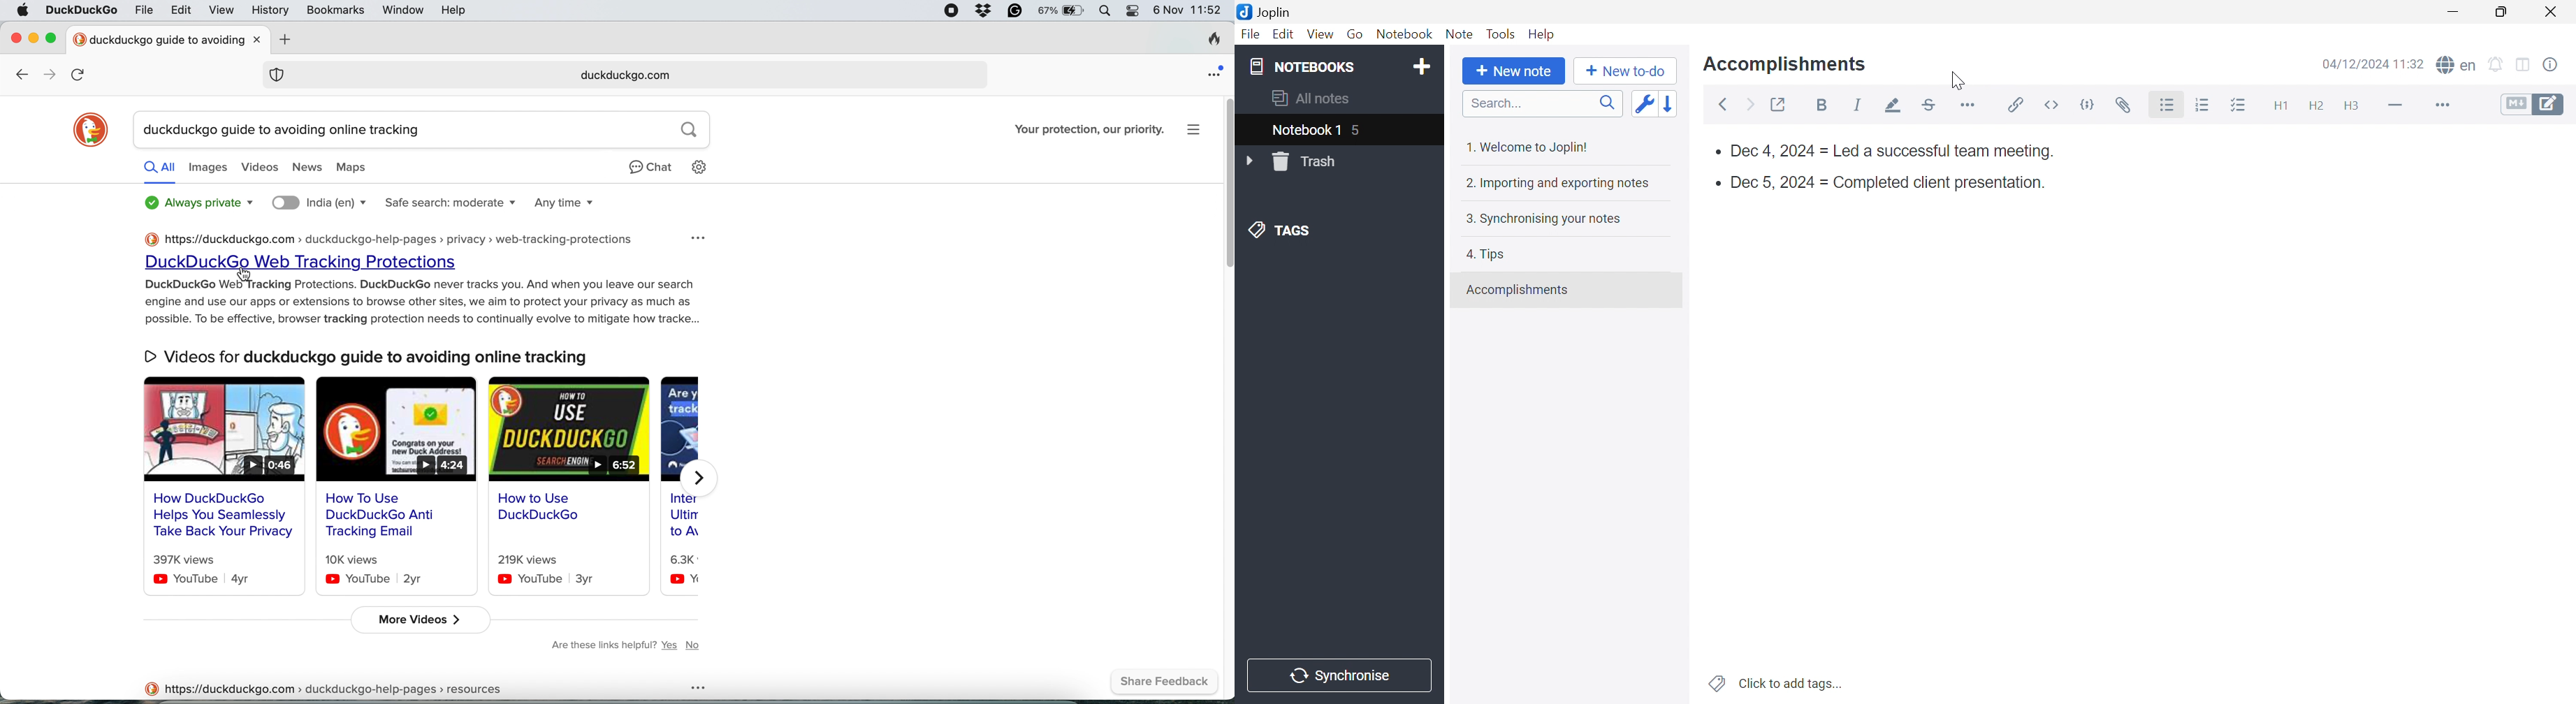  I want to click on TAGS, so click(1275, 229).